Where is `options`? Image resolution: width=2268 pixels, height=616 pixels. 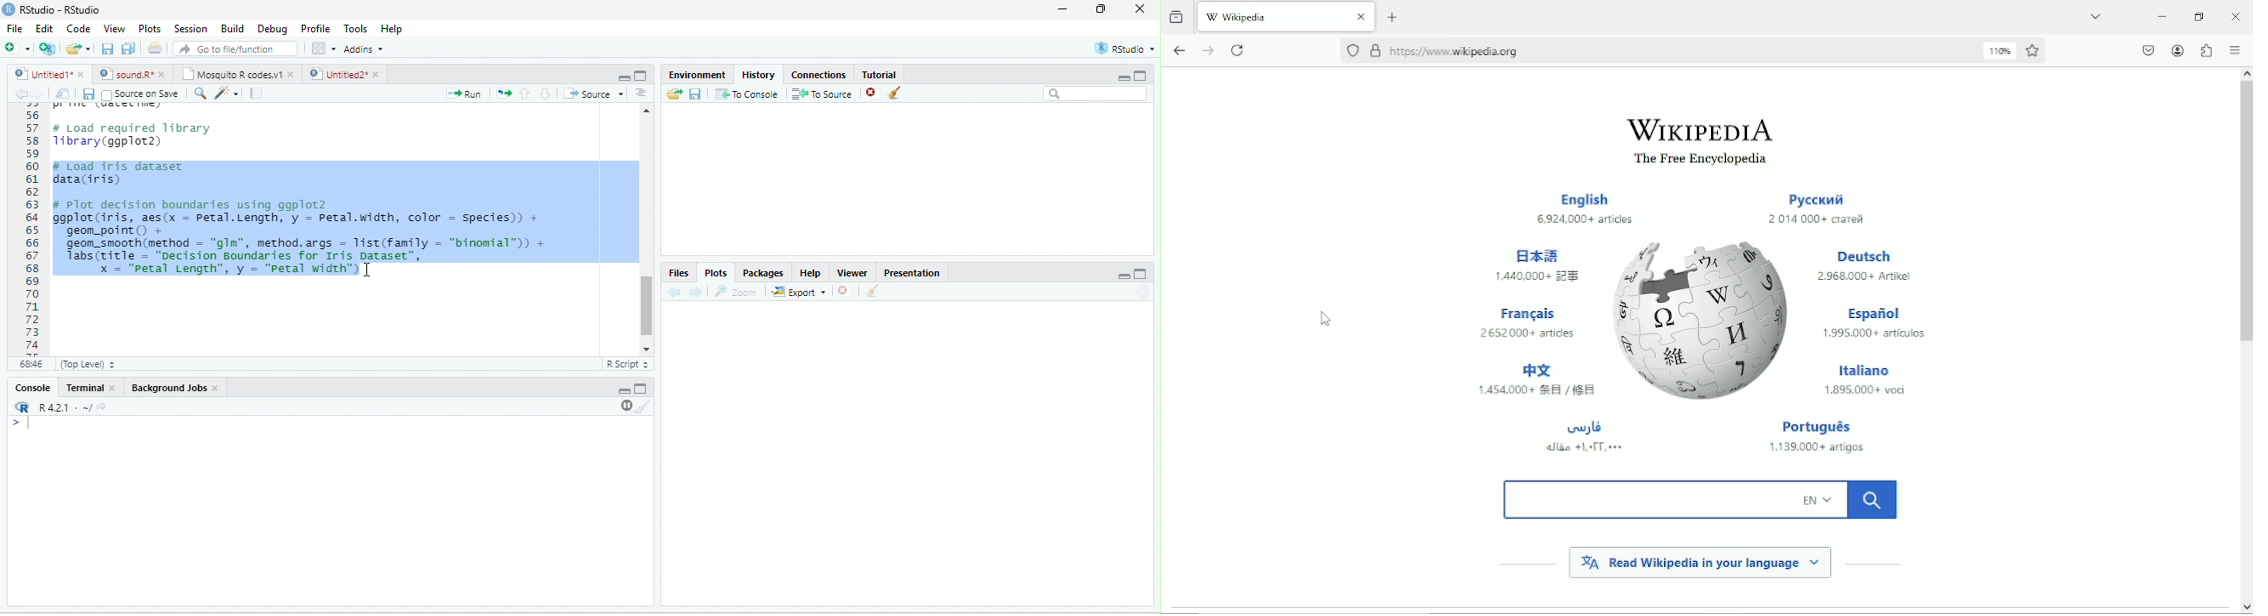
options is located at coordinates (324, 48).